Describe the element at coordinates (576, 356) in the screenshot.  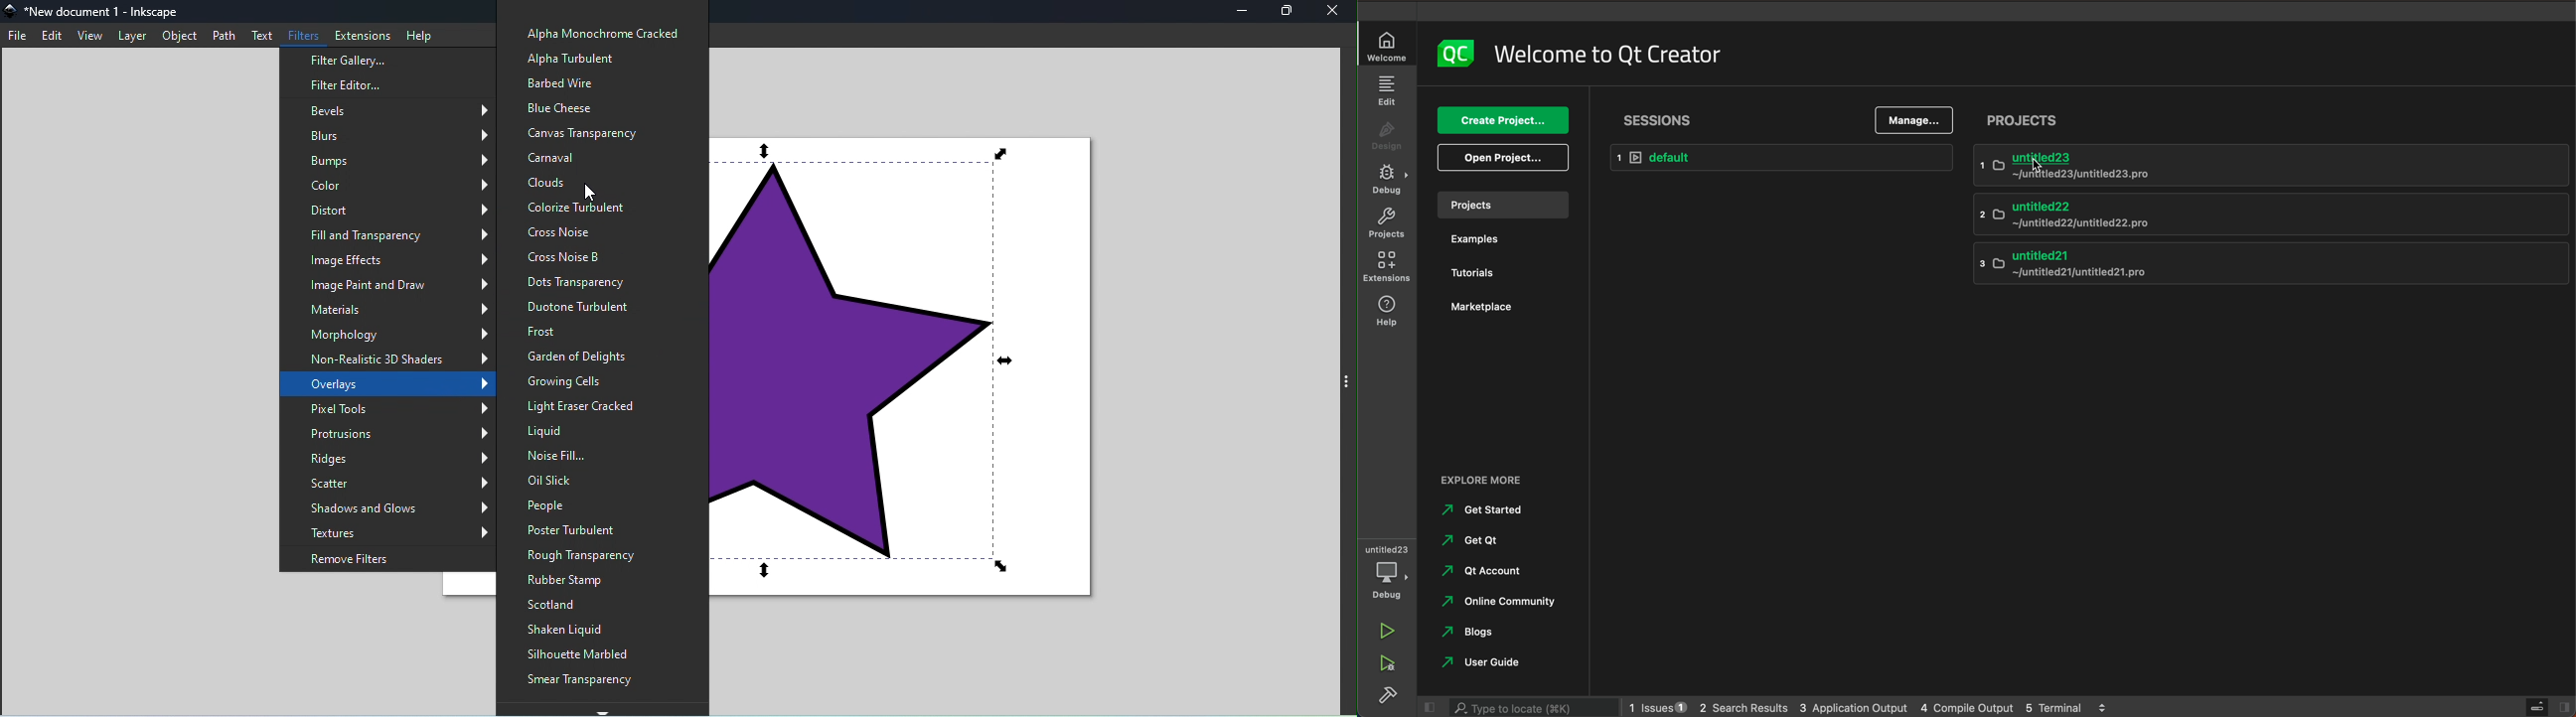
I see `Garden of delights` at that location.